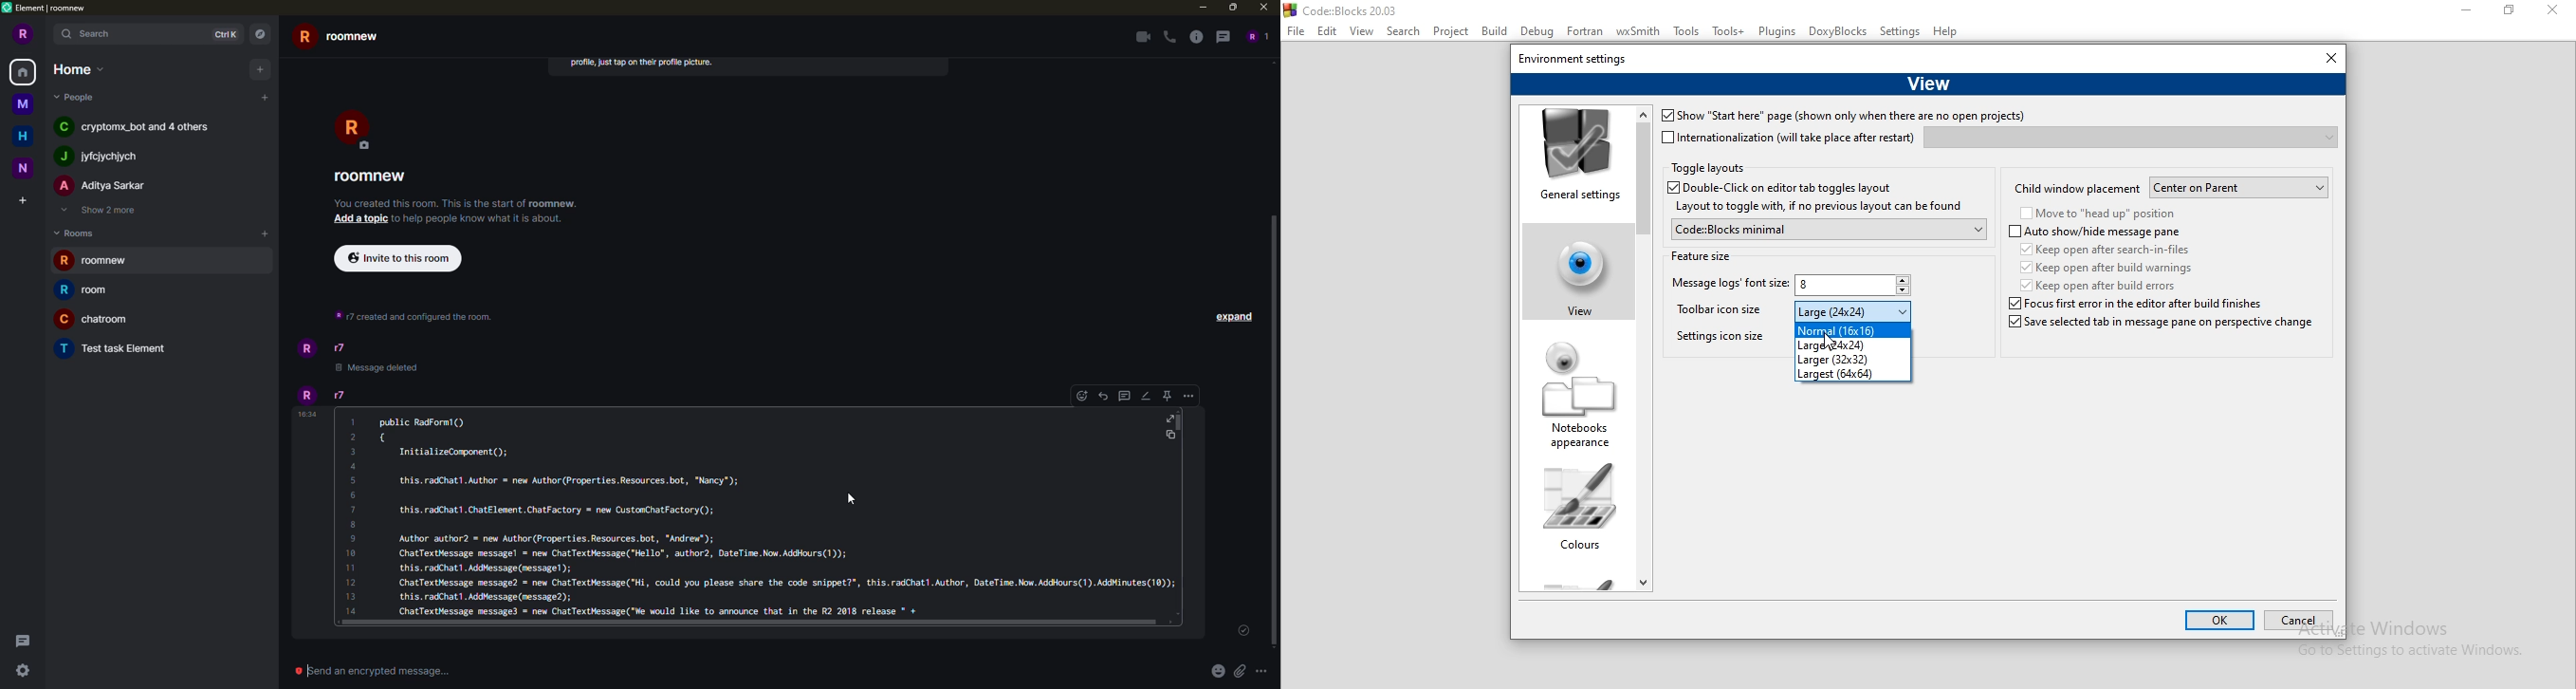 This screenshot has width=2576, height=700. Describe the element at coordinates (308, 347) in the screenshot. I see `profile` at that location.